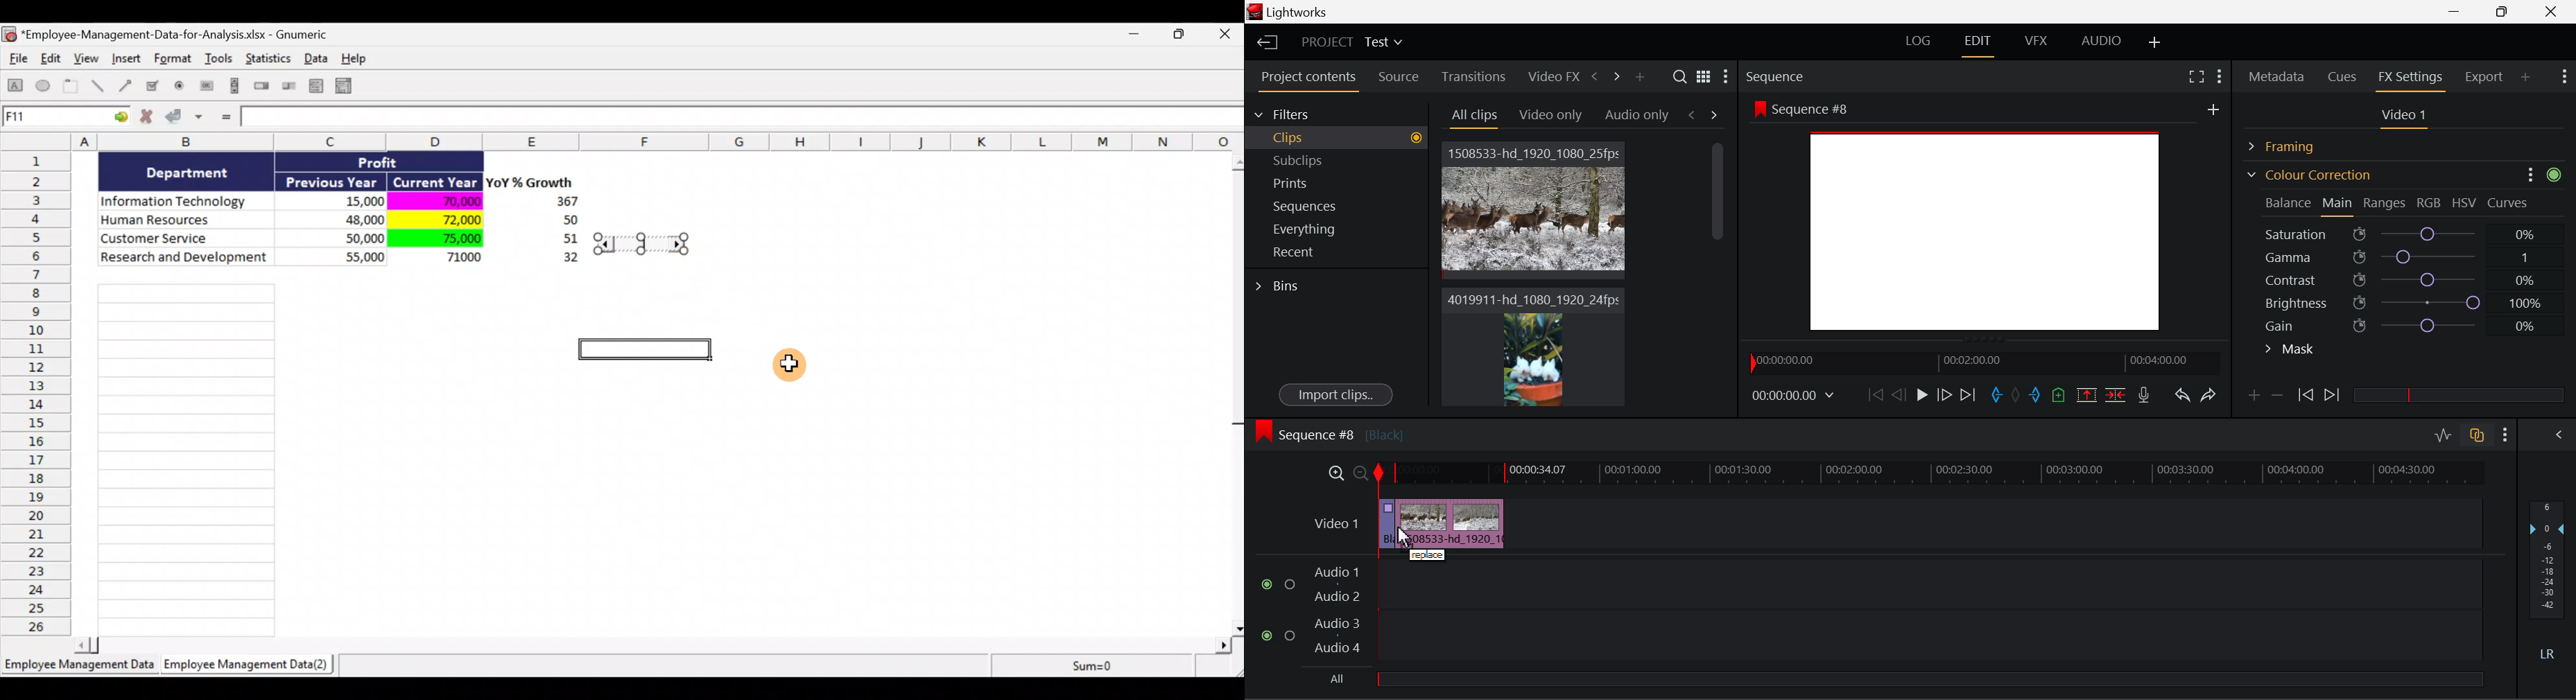 The height and width of the screenshot is (700, 2576). Describe the element at coordinates (2344, 75) in the screenshot. I see `Cues Panel` at that location.